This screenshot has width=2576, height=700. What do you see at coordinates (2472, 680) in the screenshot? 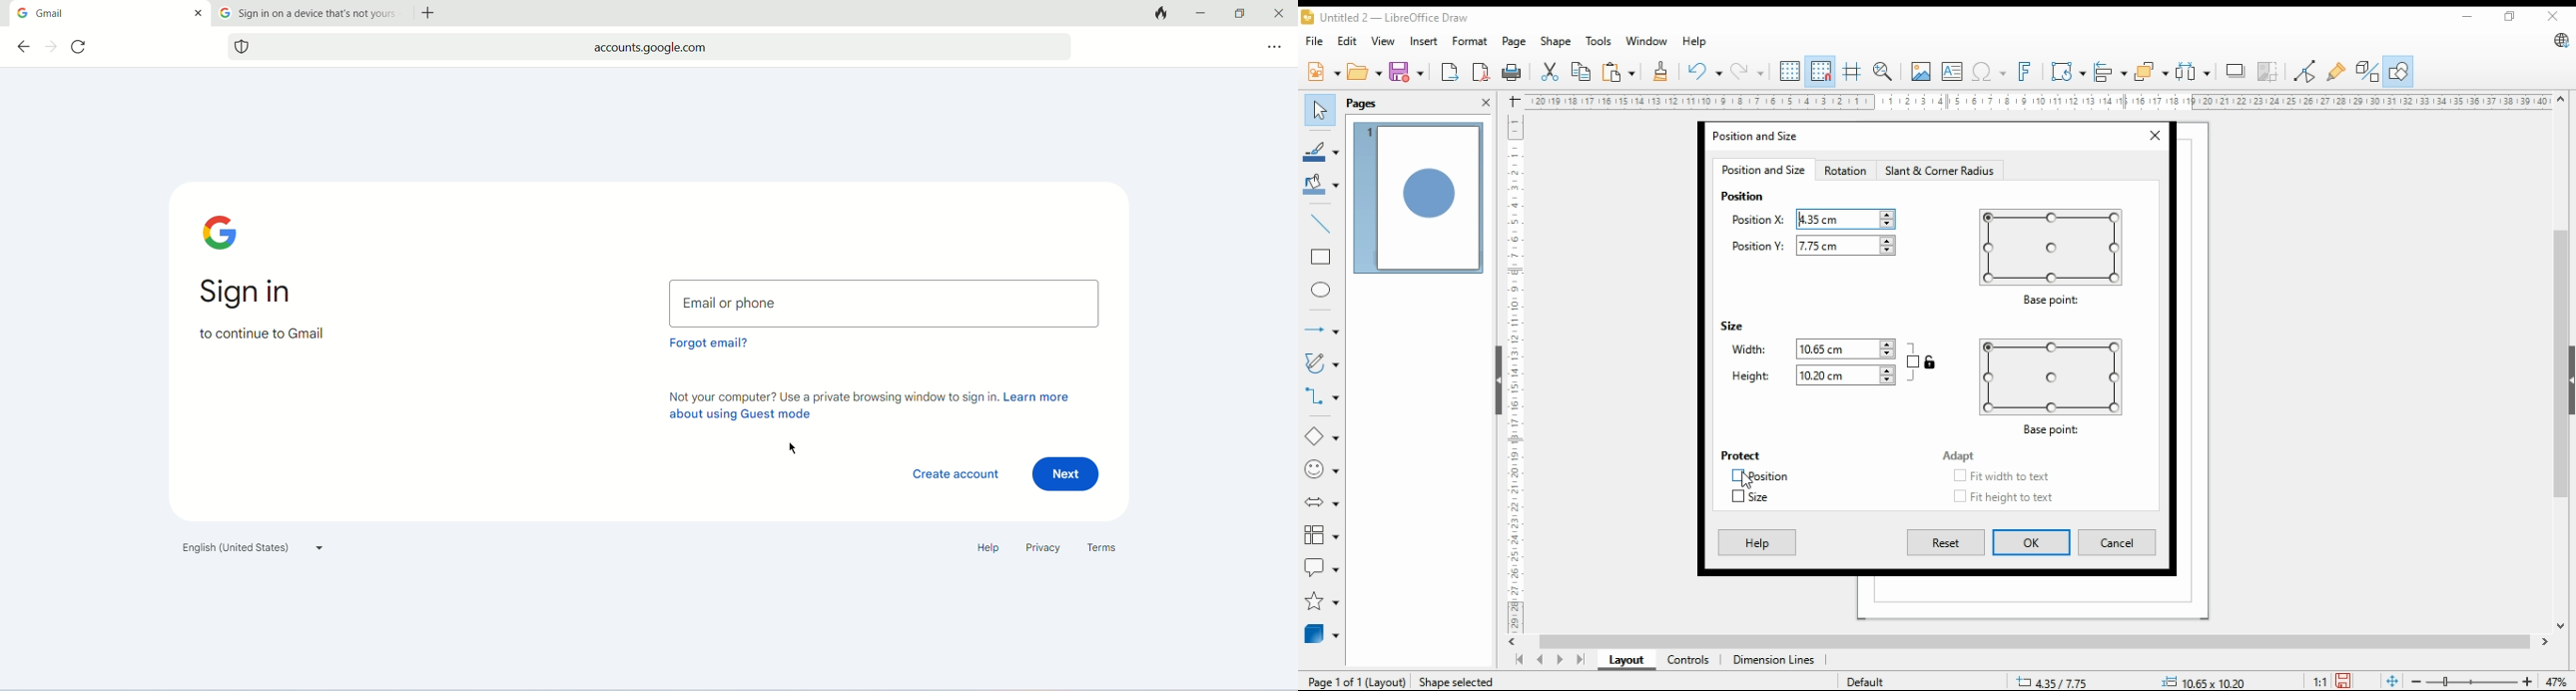
I see `zoom slider` at bounding box center [2472, 680].